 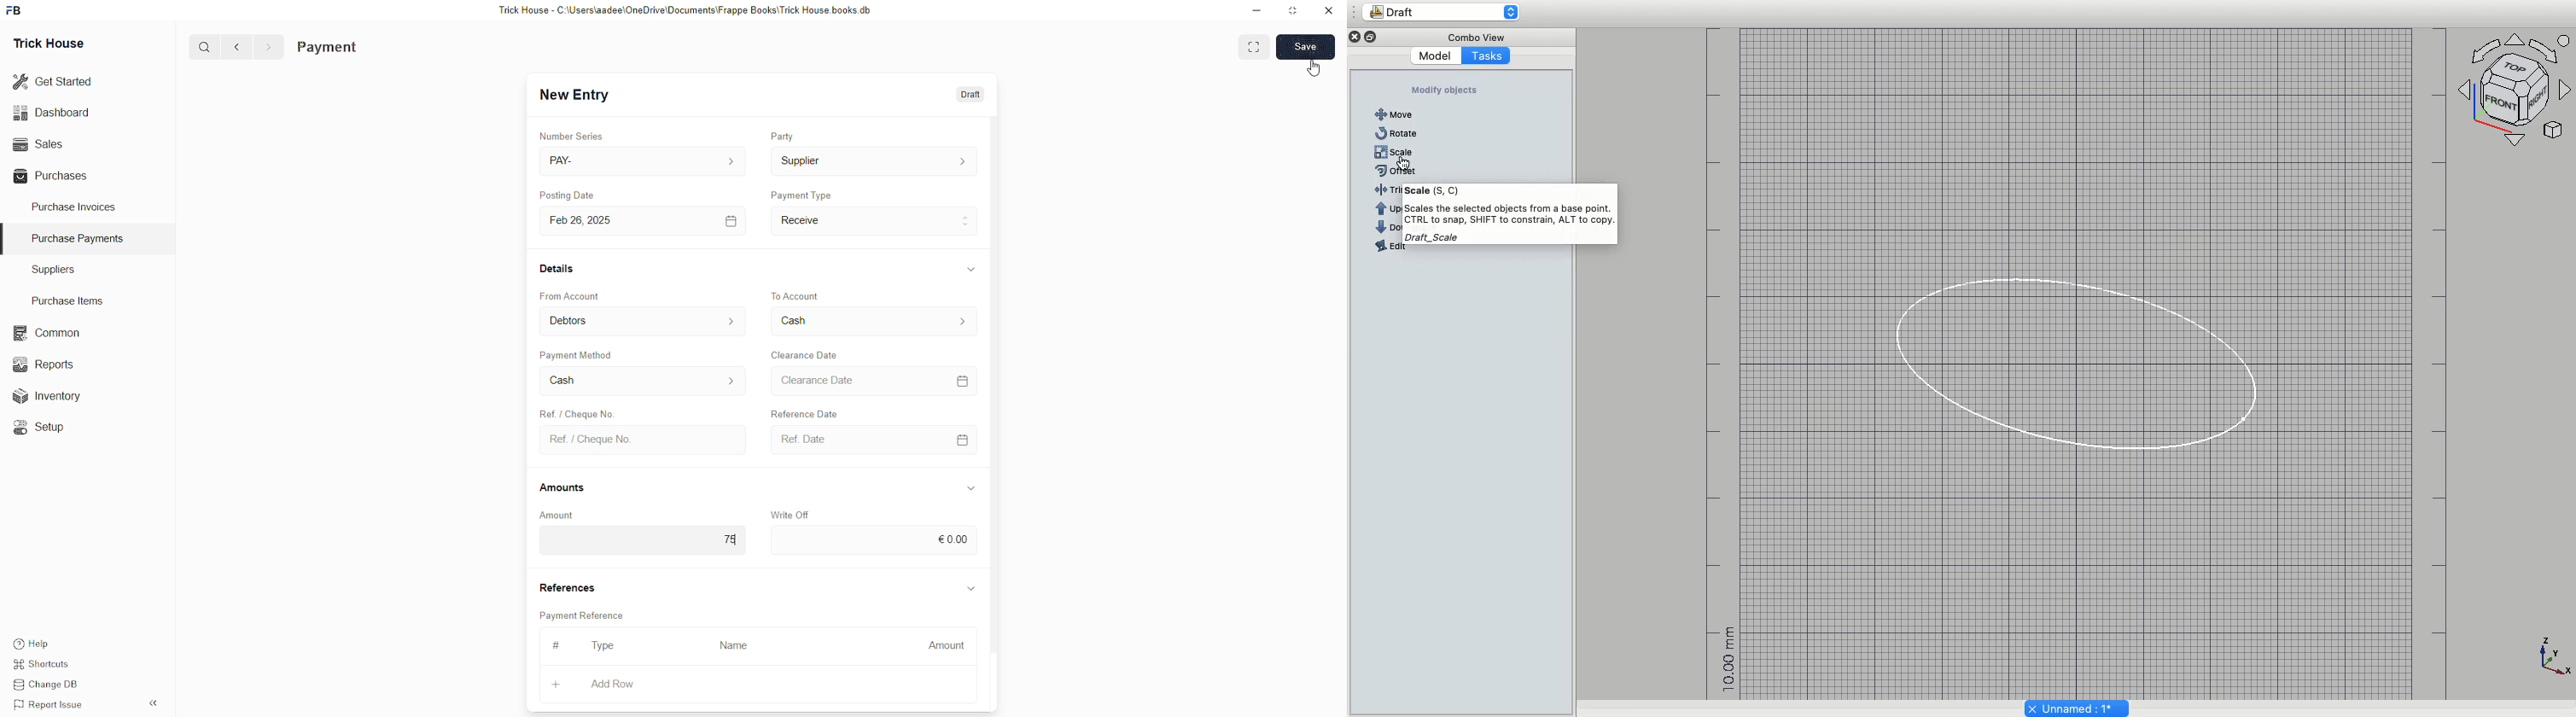 I want to click on expand, so click(x=968, y=268).